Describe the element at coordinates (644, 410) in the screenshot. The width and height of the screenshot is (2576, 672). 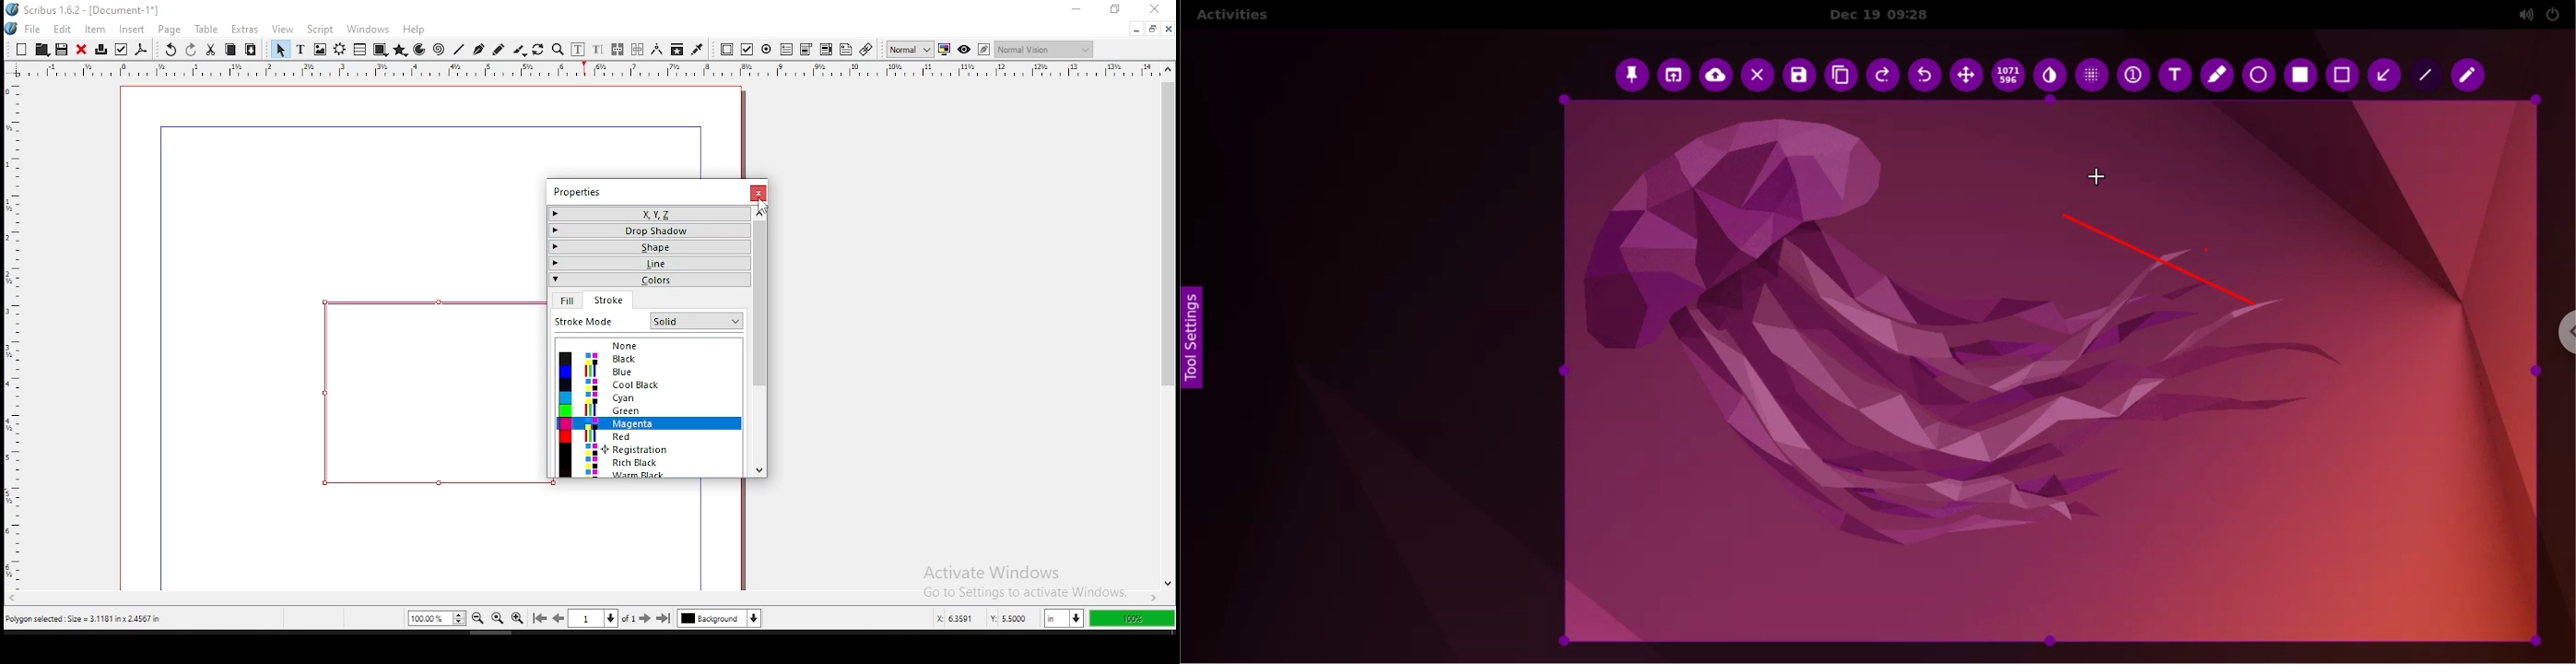
I see `green` at that location.